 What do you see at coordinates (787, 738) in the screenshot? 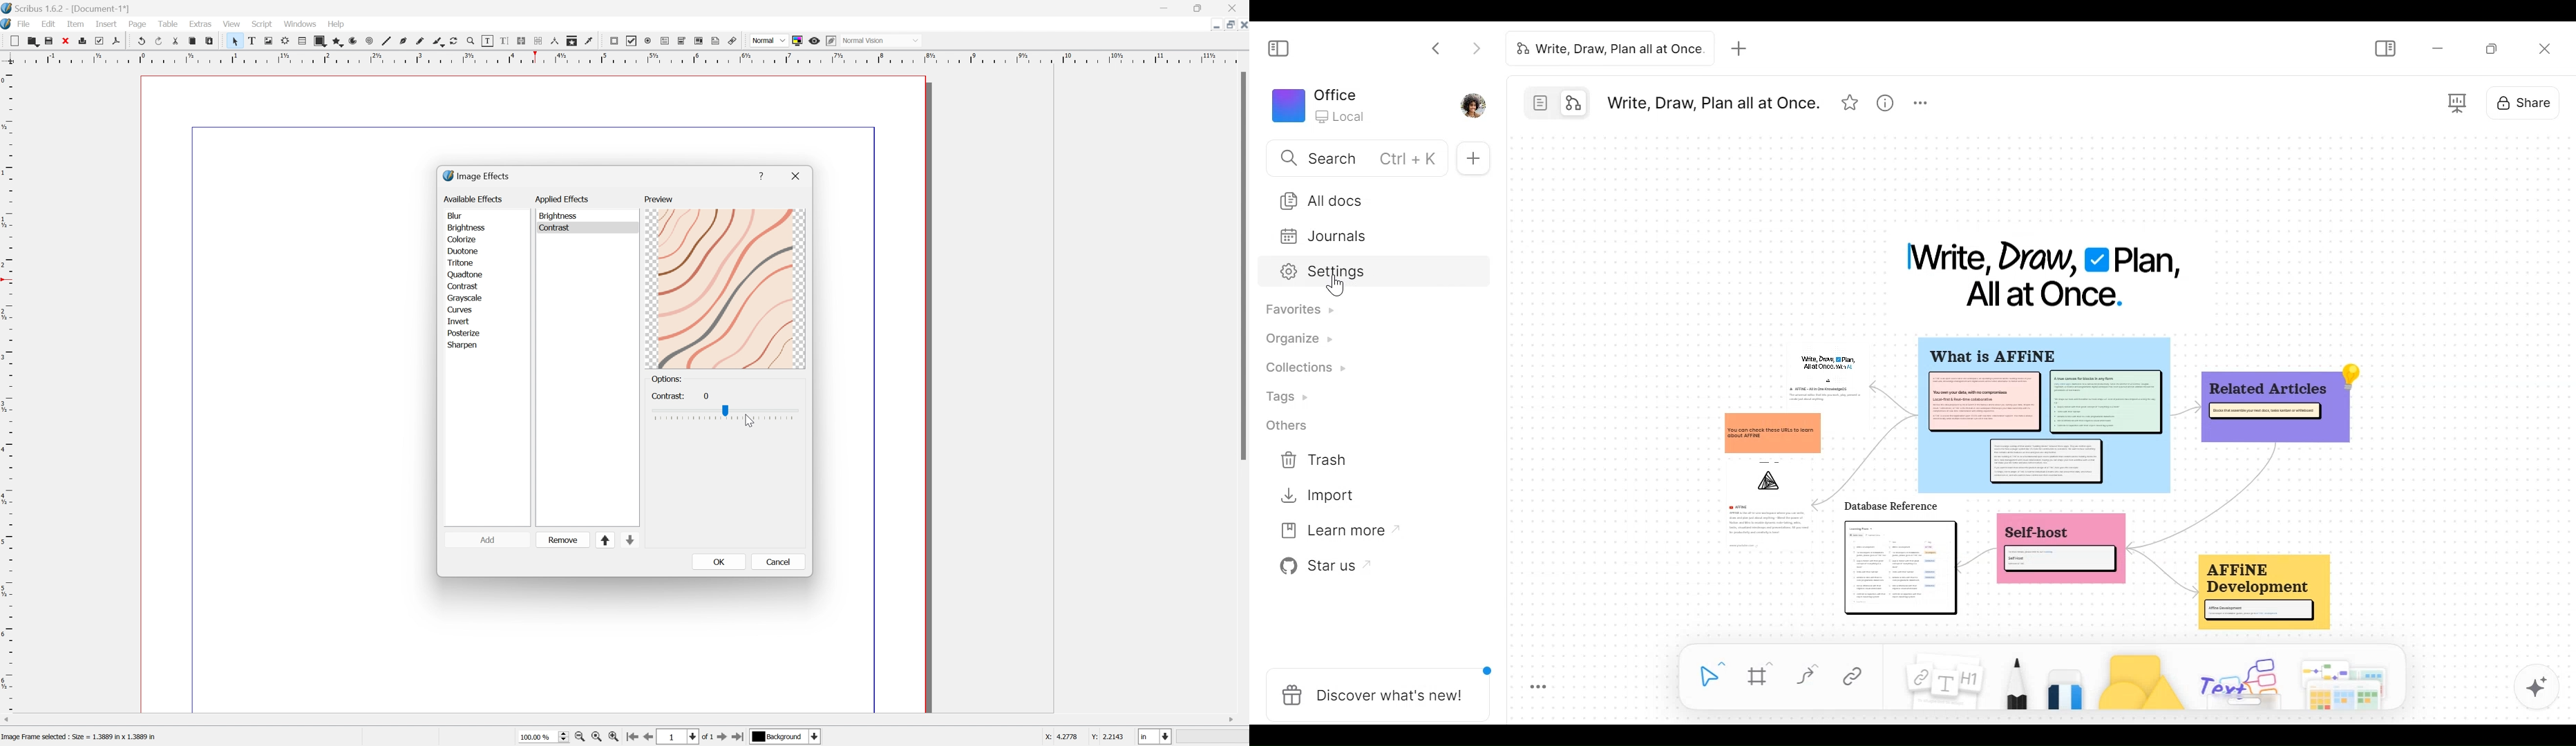
I see `select current layer` at bounding box center [787, 738].